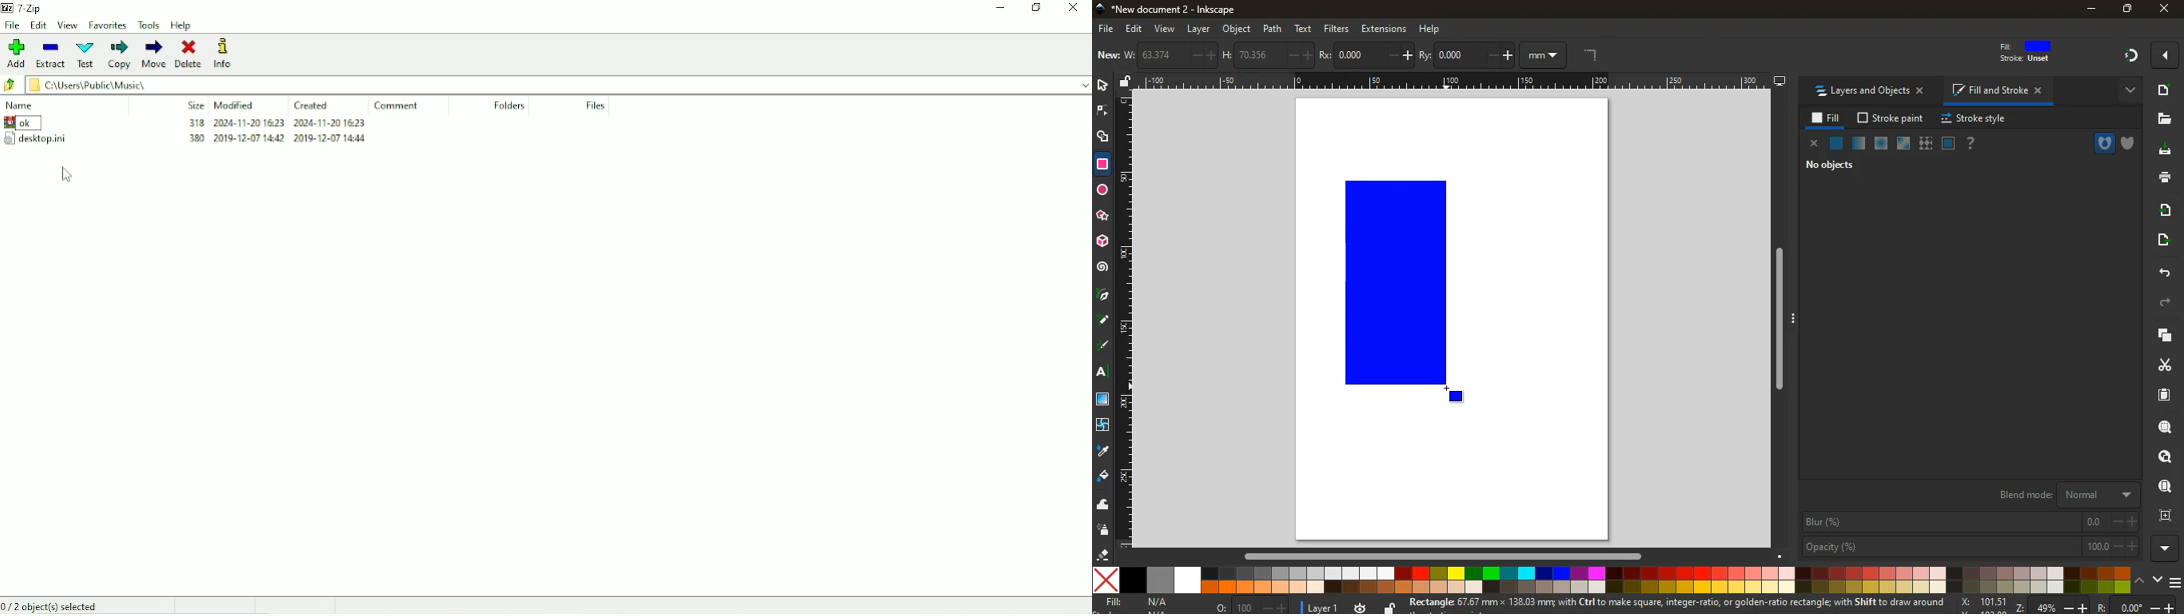 Image resolution: width=2184 pixels, height=616 pixels. What do you see at coordinates (1453, 83) in the screenshot?
I see `` at bounding box center [1453, 83].